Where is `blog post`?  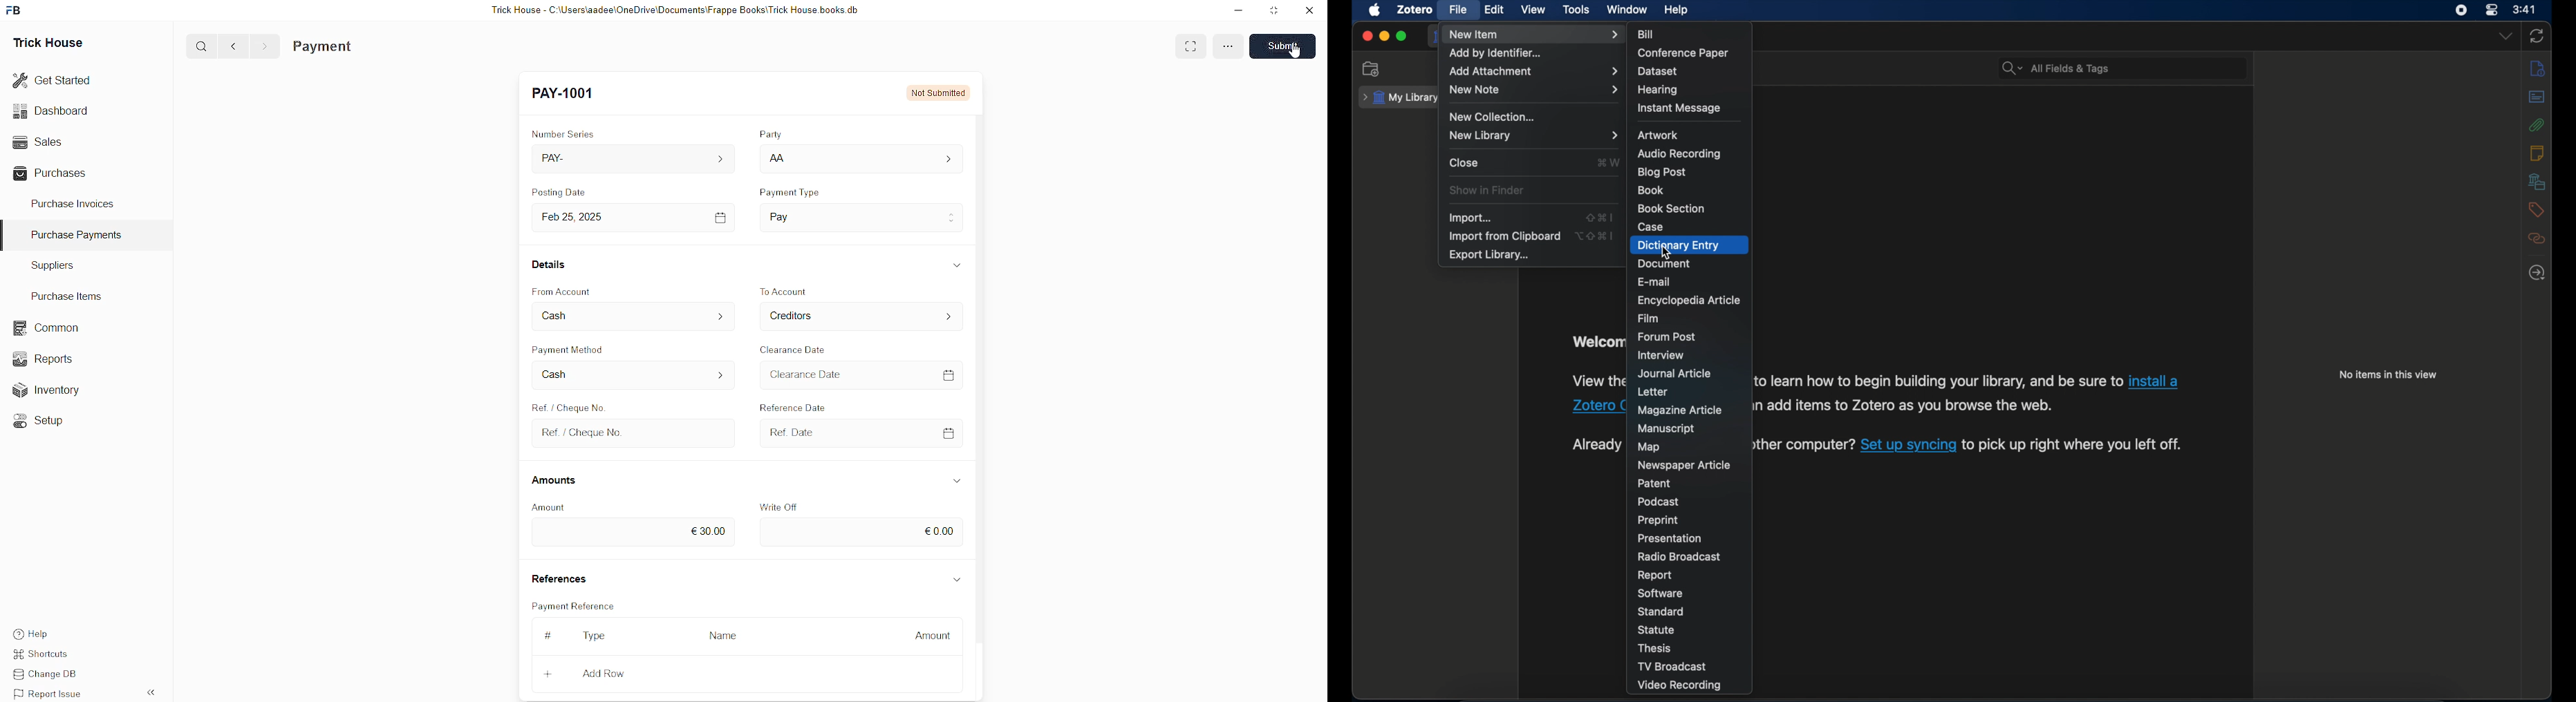
blog post is located at coordinates (1663, 173).